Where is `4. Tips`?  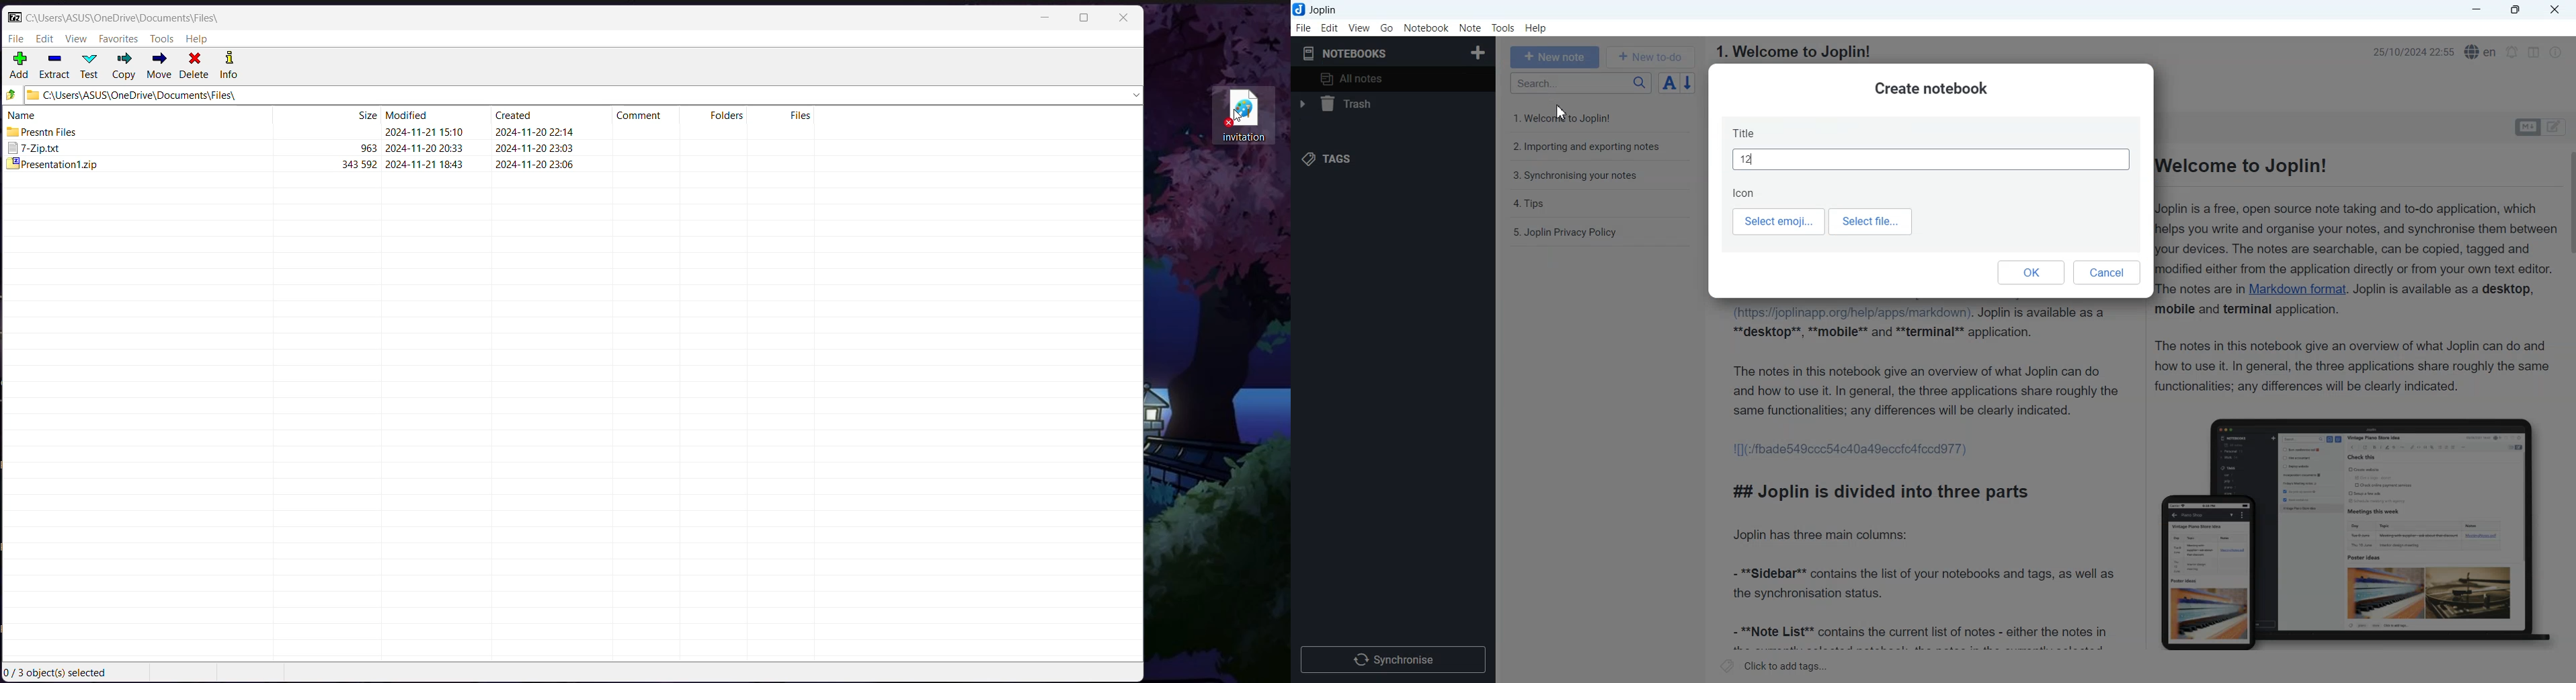
4. Tips is located at coordinates (1530, 204).